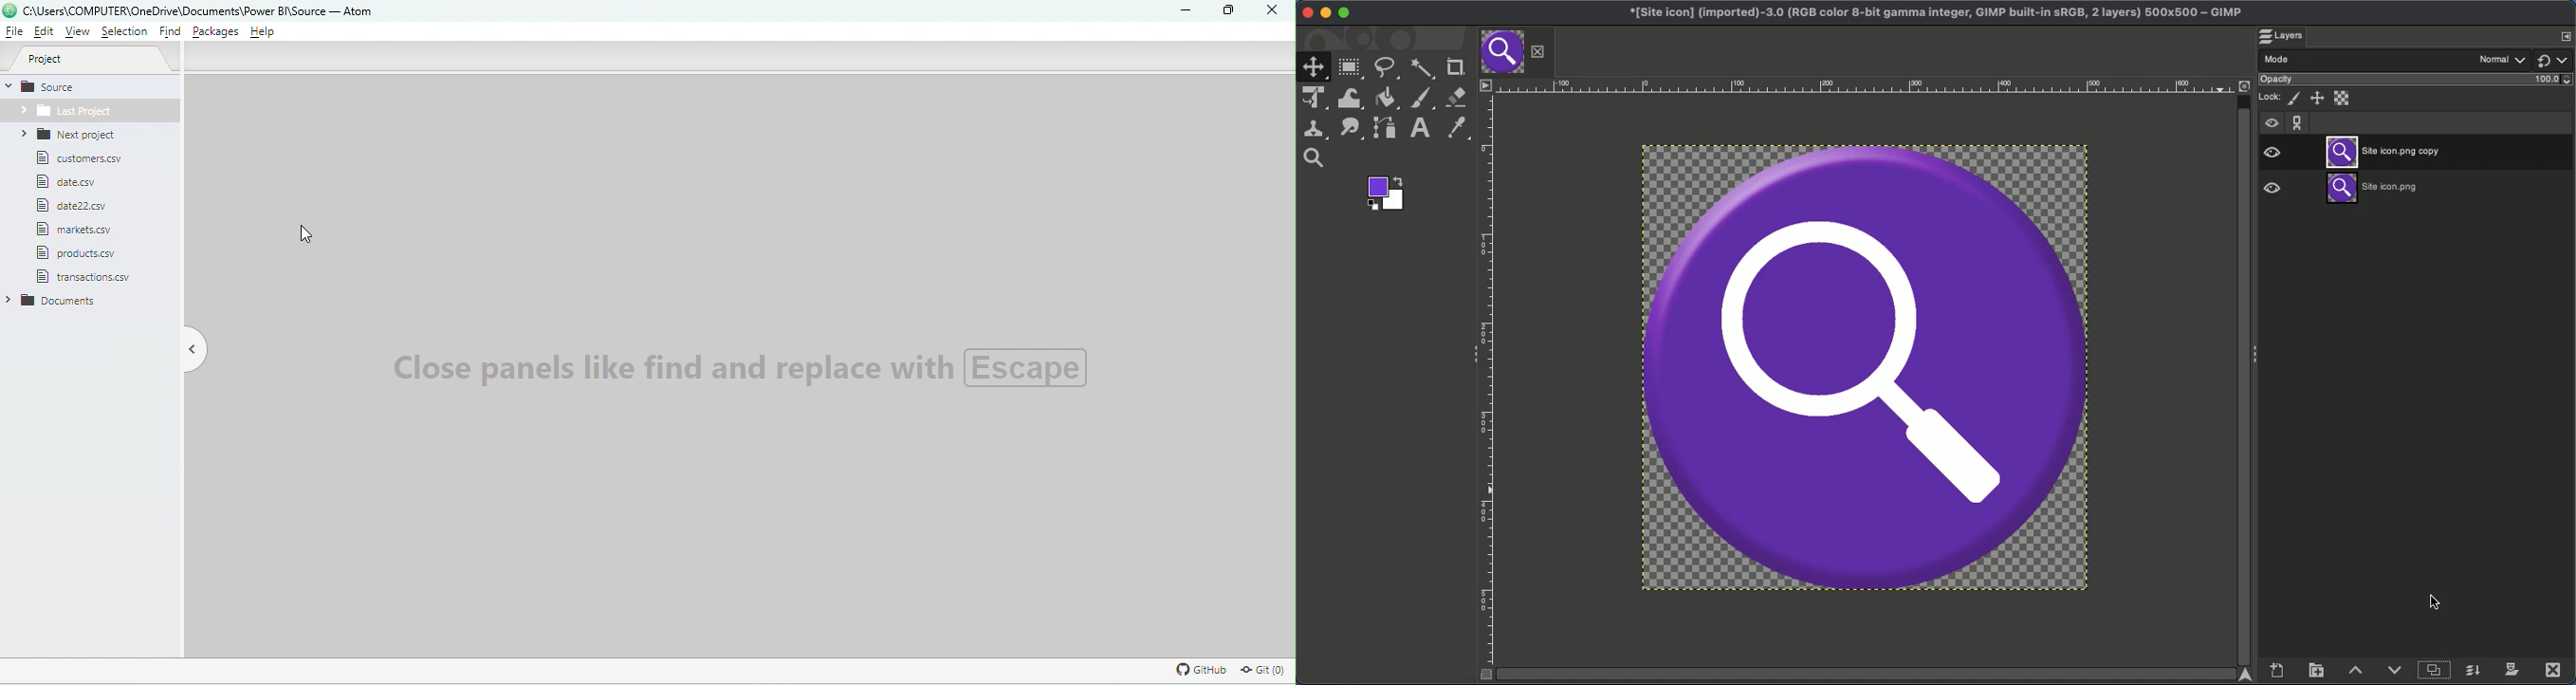  What do you see at coordinates (2566, 60) in the screenshot?
I see `Show` at bounding box center [2566, 60].